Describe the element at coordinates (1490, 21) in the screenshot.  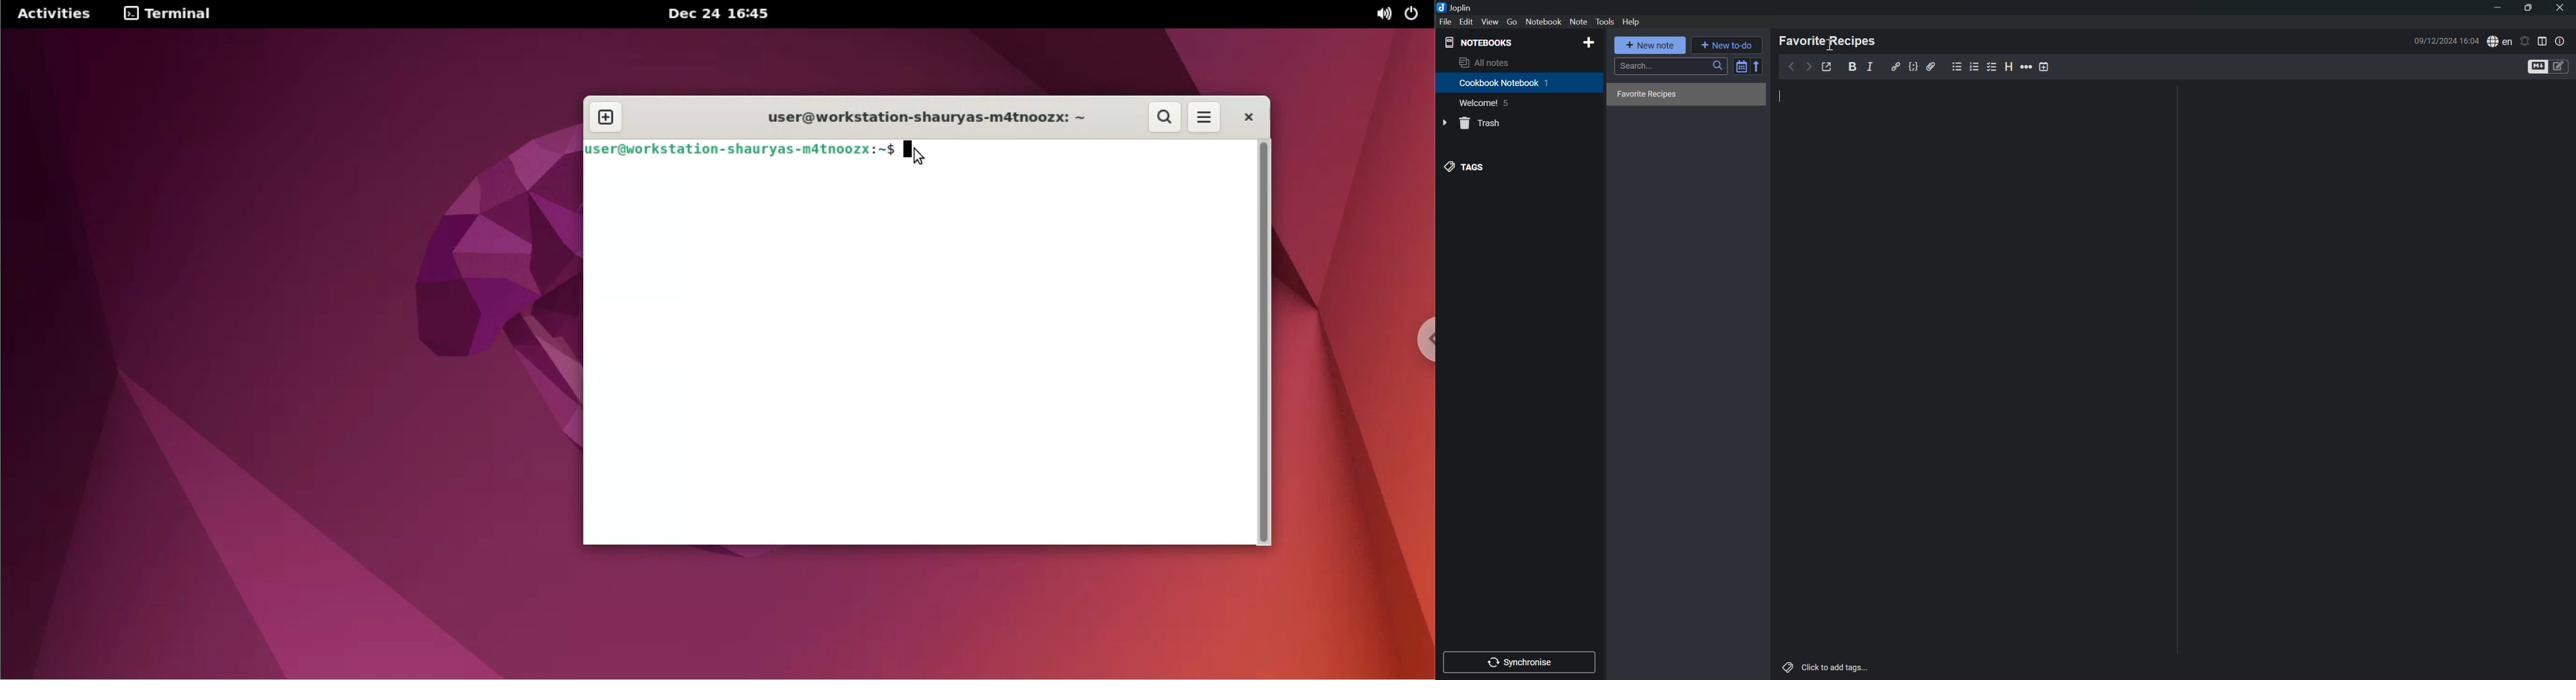
I see `View` at that location.